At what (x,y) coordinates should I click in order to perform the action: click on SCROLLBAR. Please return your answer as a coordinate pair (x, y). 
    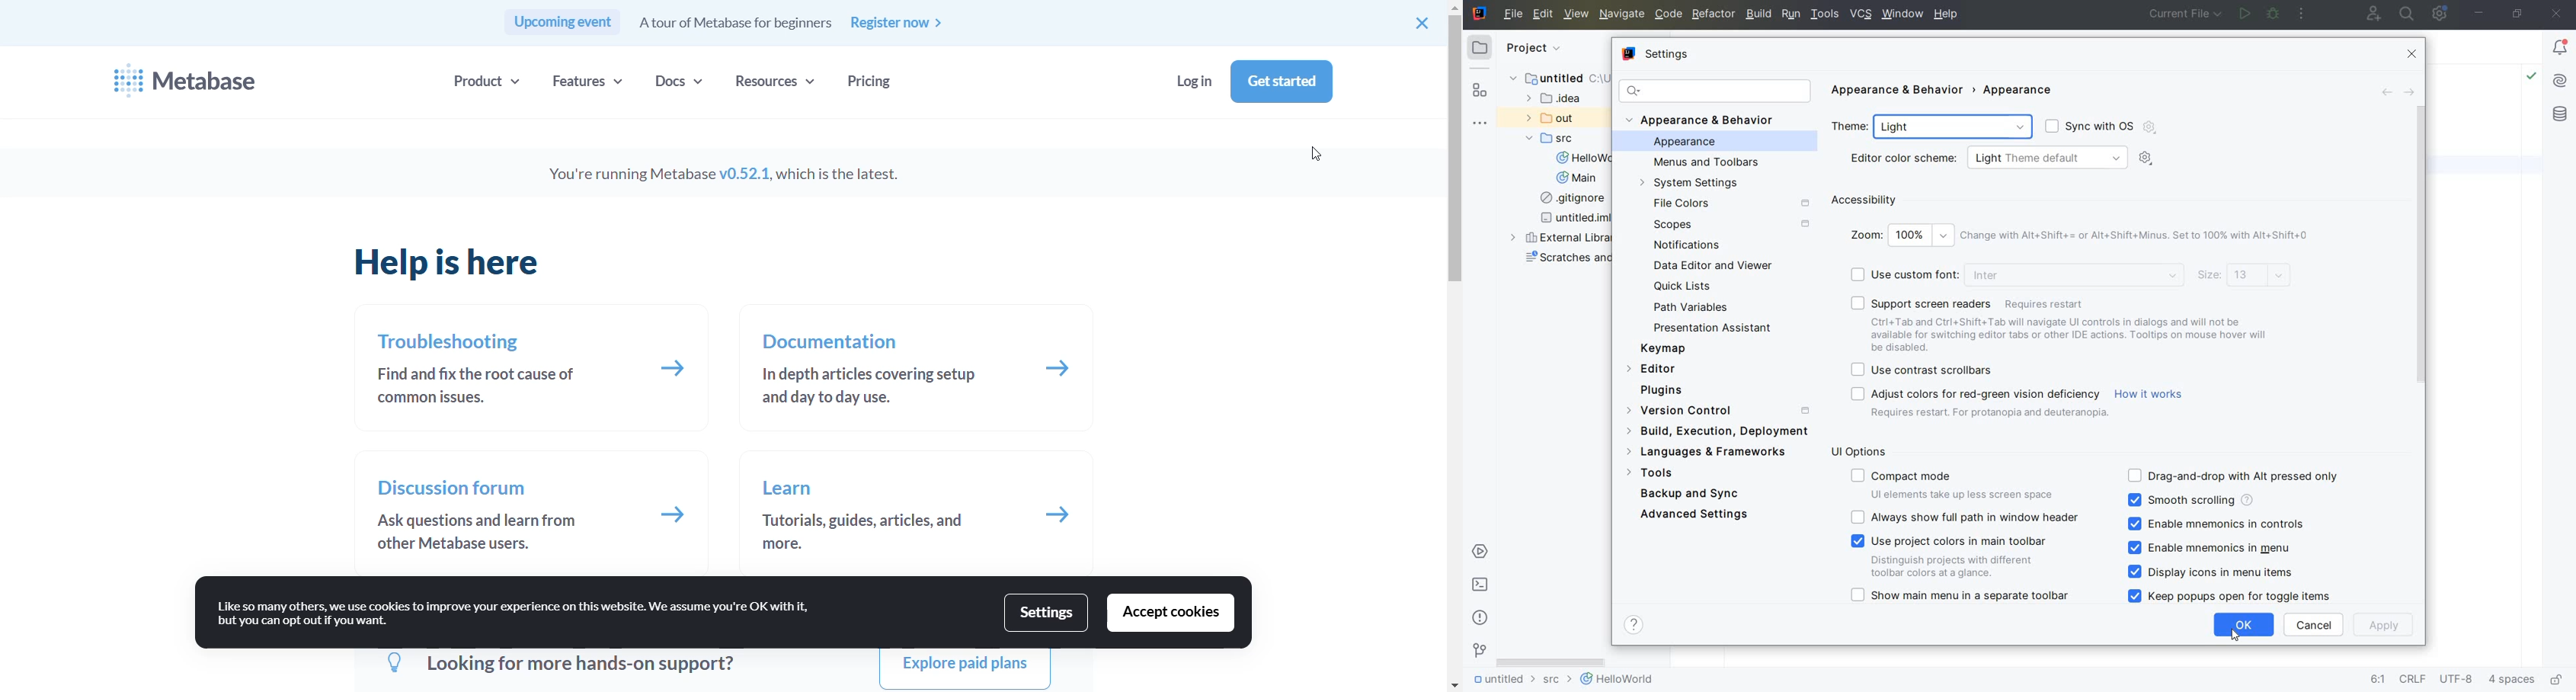
    Looking at the image, I should click on (1551, 662).